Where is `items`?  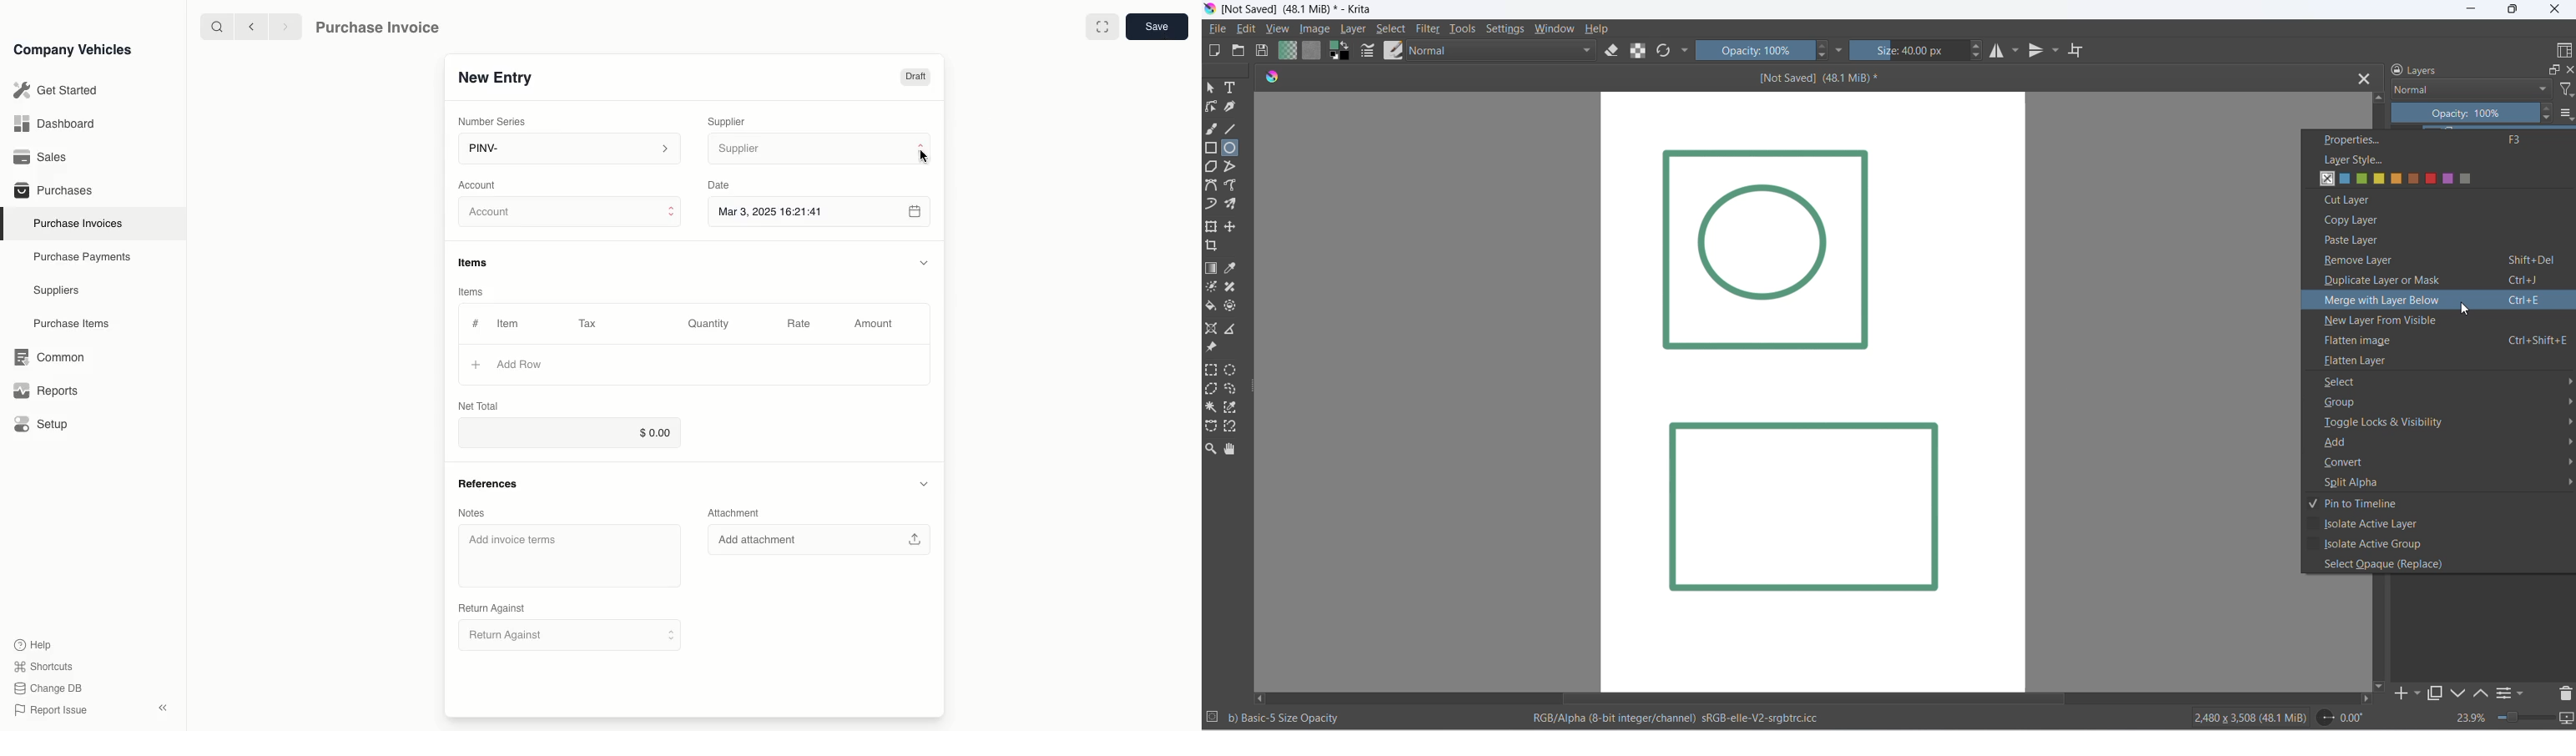 items is located at coordinates (475, 264).